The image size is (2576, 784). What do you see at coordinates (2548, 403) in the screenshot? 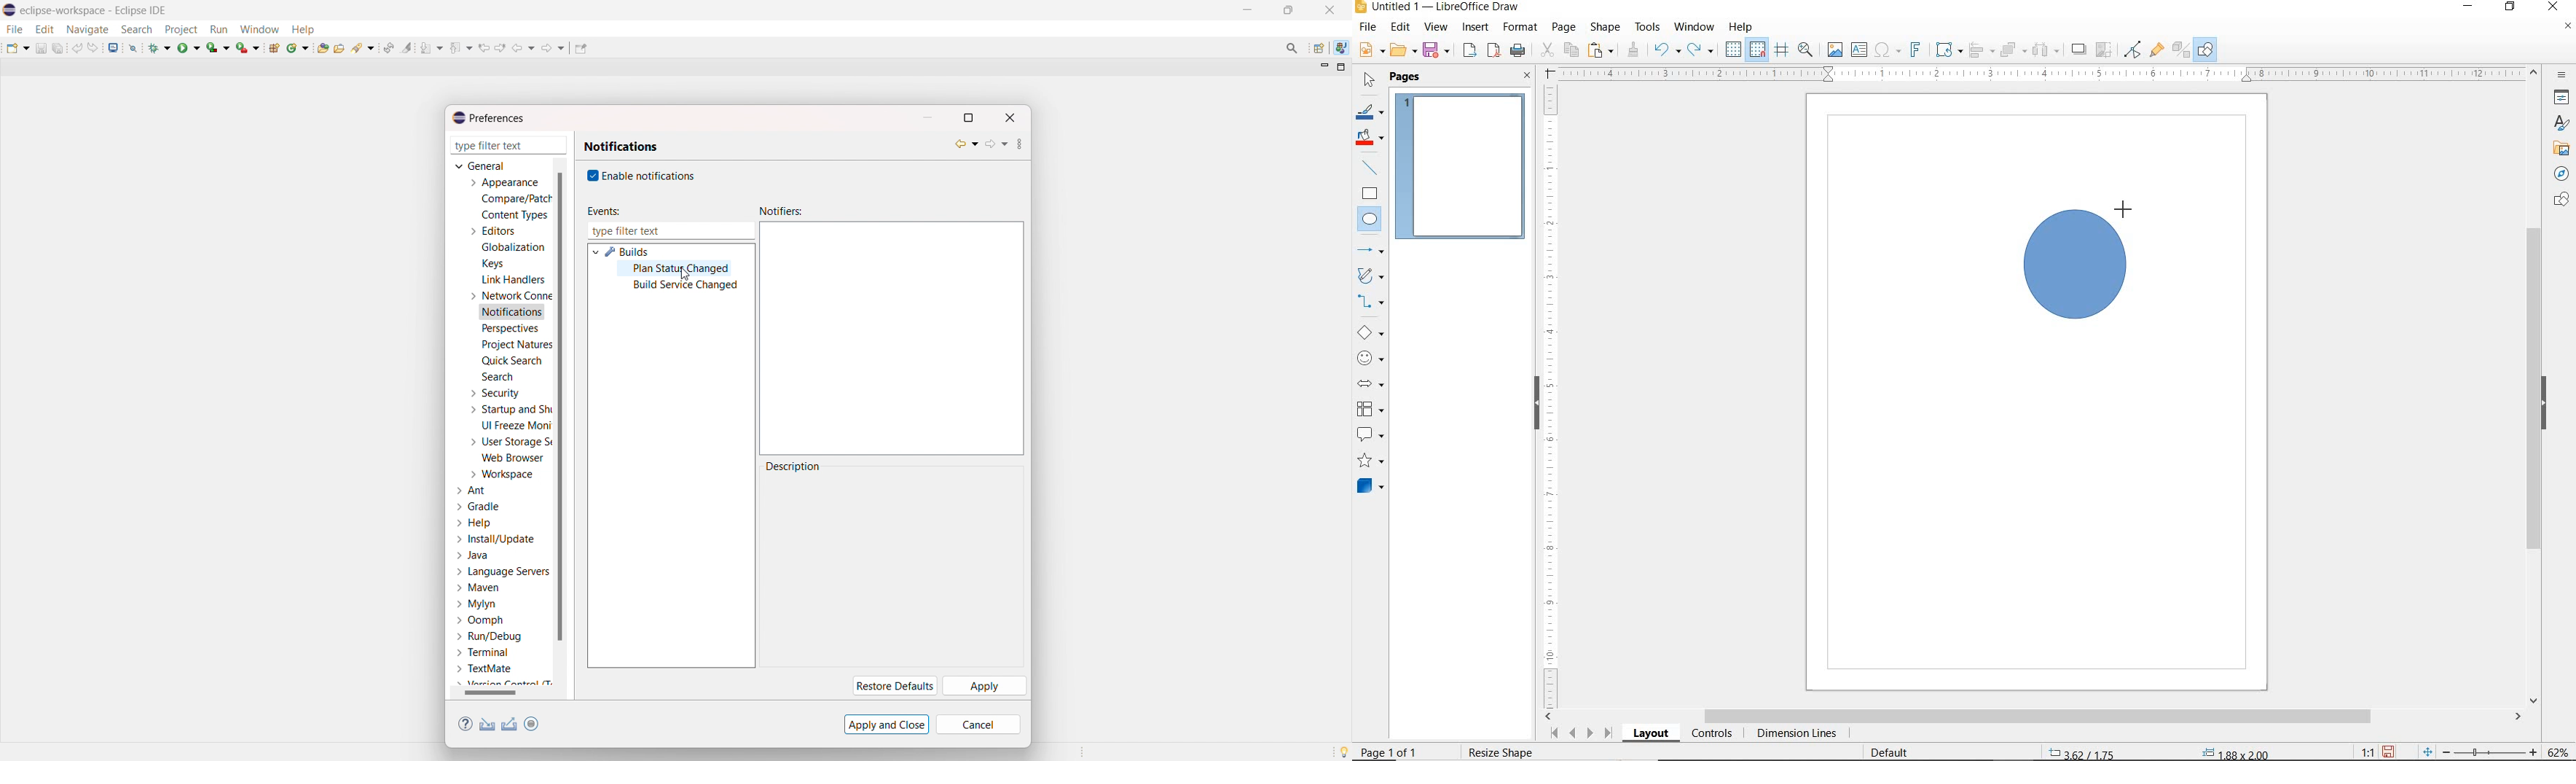
I see `HIDE` at bounding box center [2548, 403].